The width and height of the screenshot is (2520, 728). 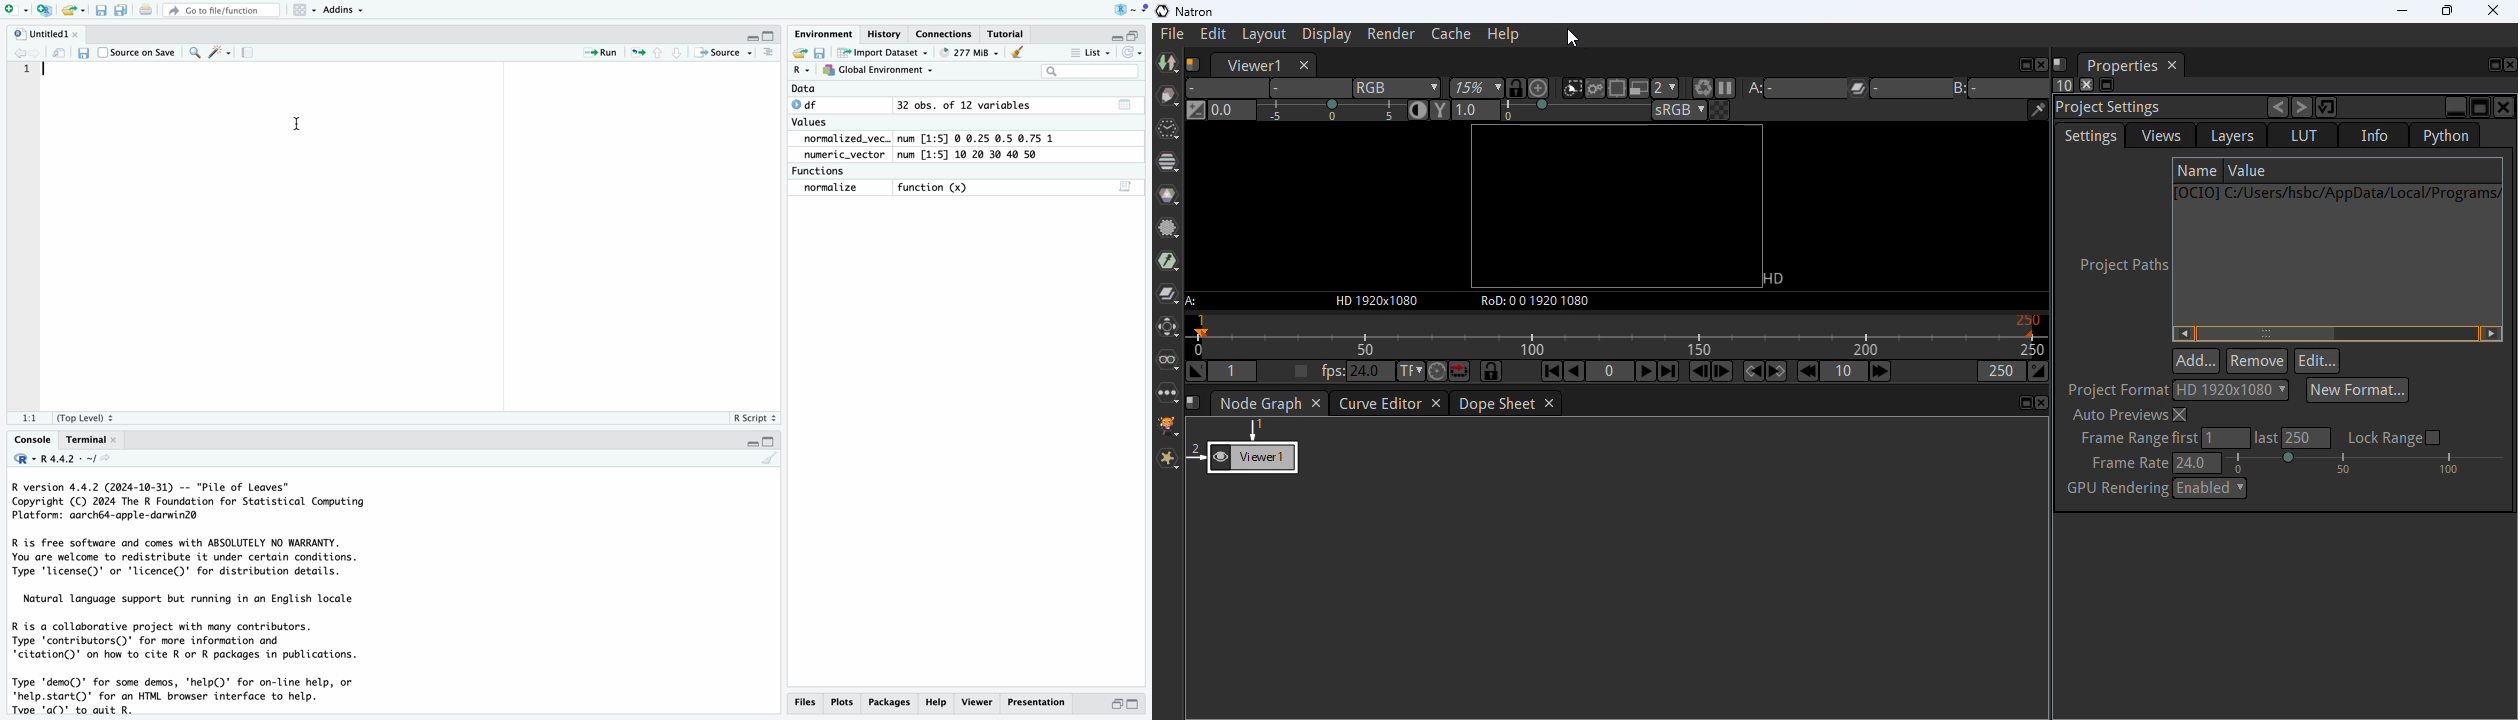 What do you see at coordinates (42, 9) in the screenshot?
I see `new project` at bounding box center [42, 9].